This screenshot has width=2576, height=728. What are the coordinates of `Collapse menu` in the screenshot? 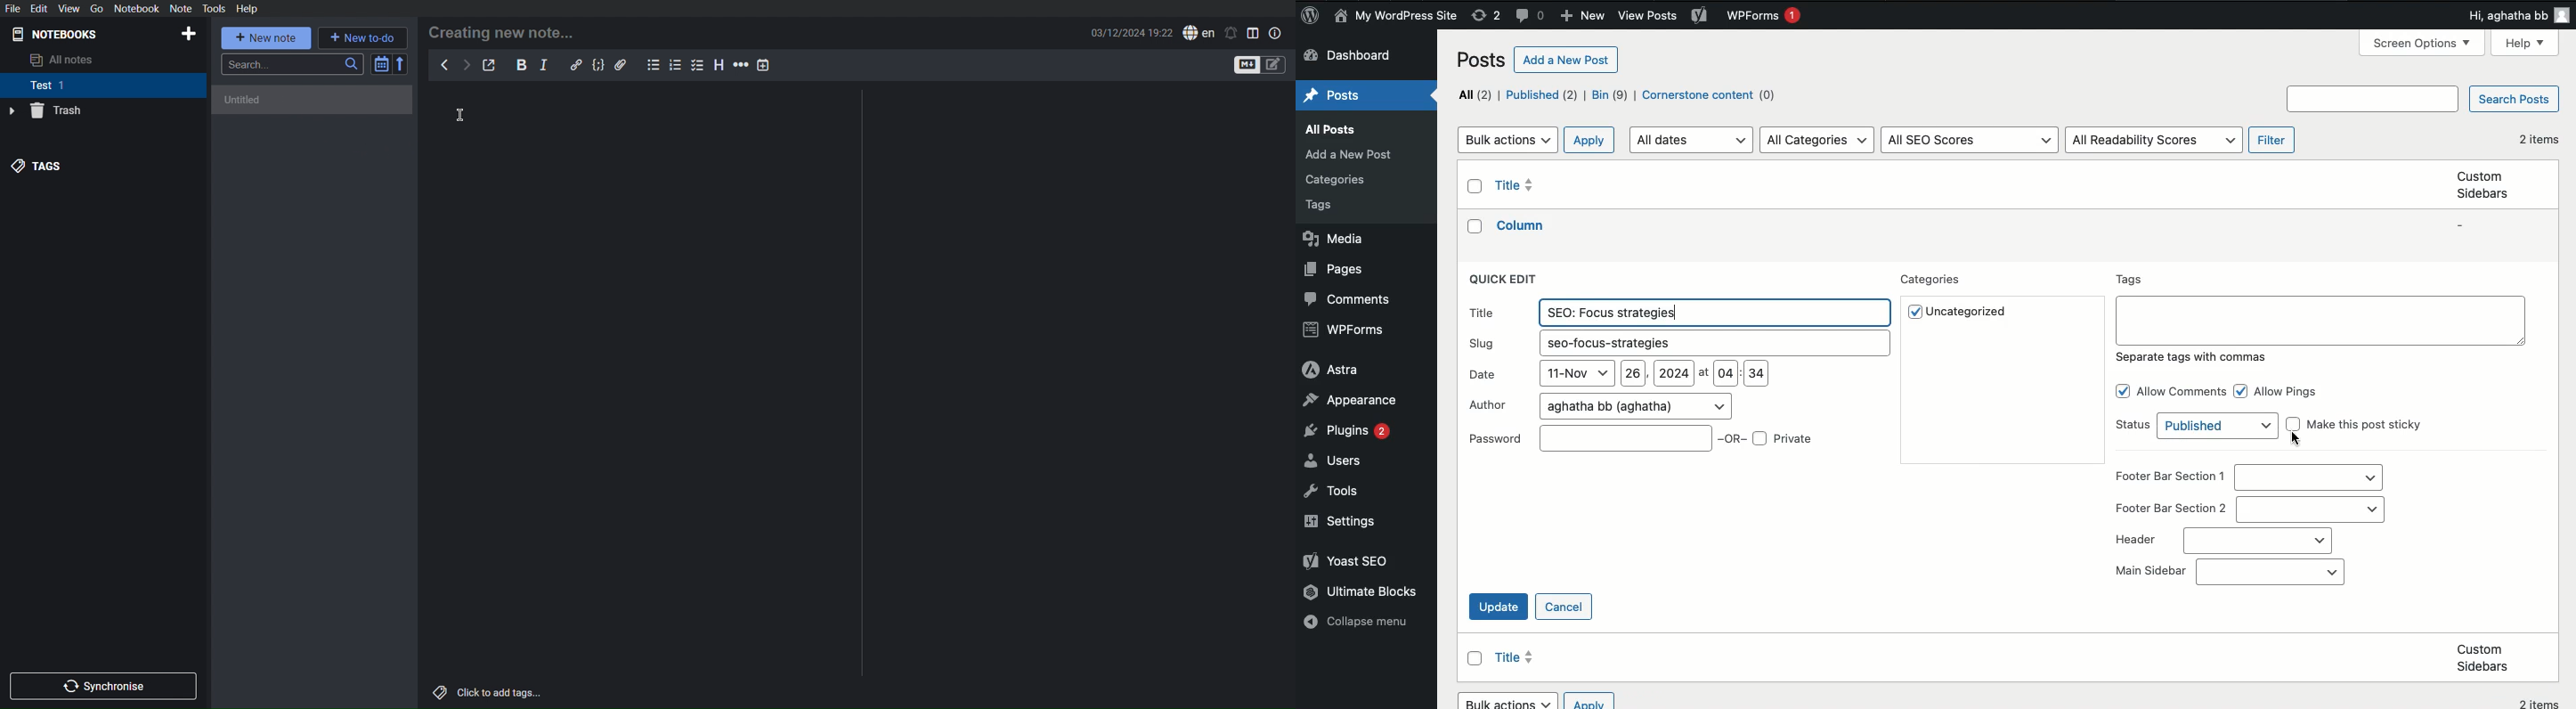 It's located at (1361, 623).